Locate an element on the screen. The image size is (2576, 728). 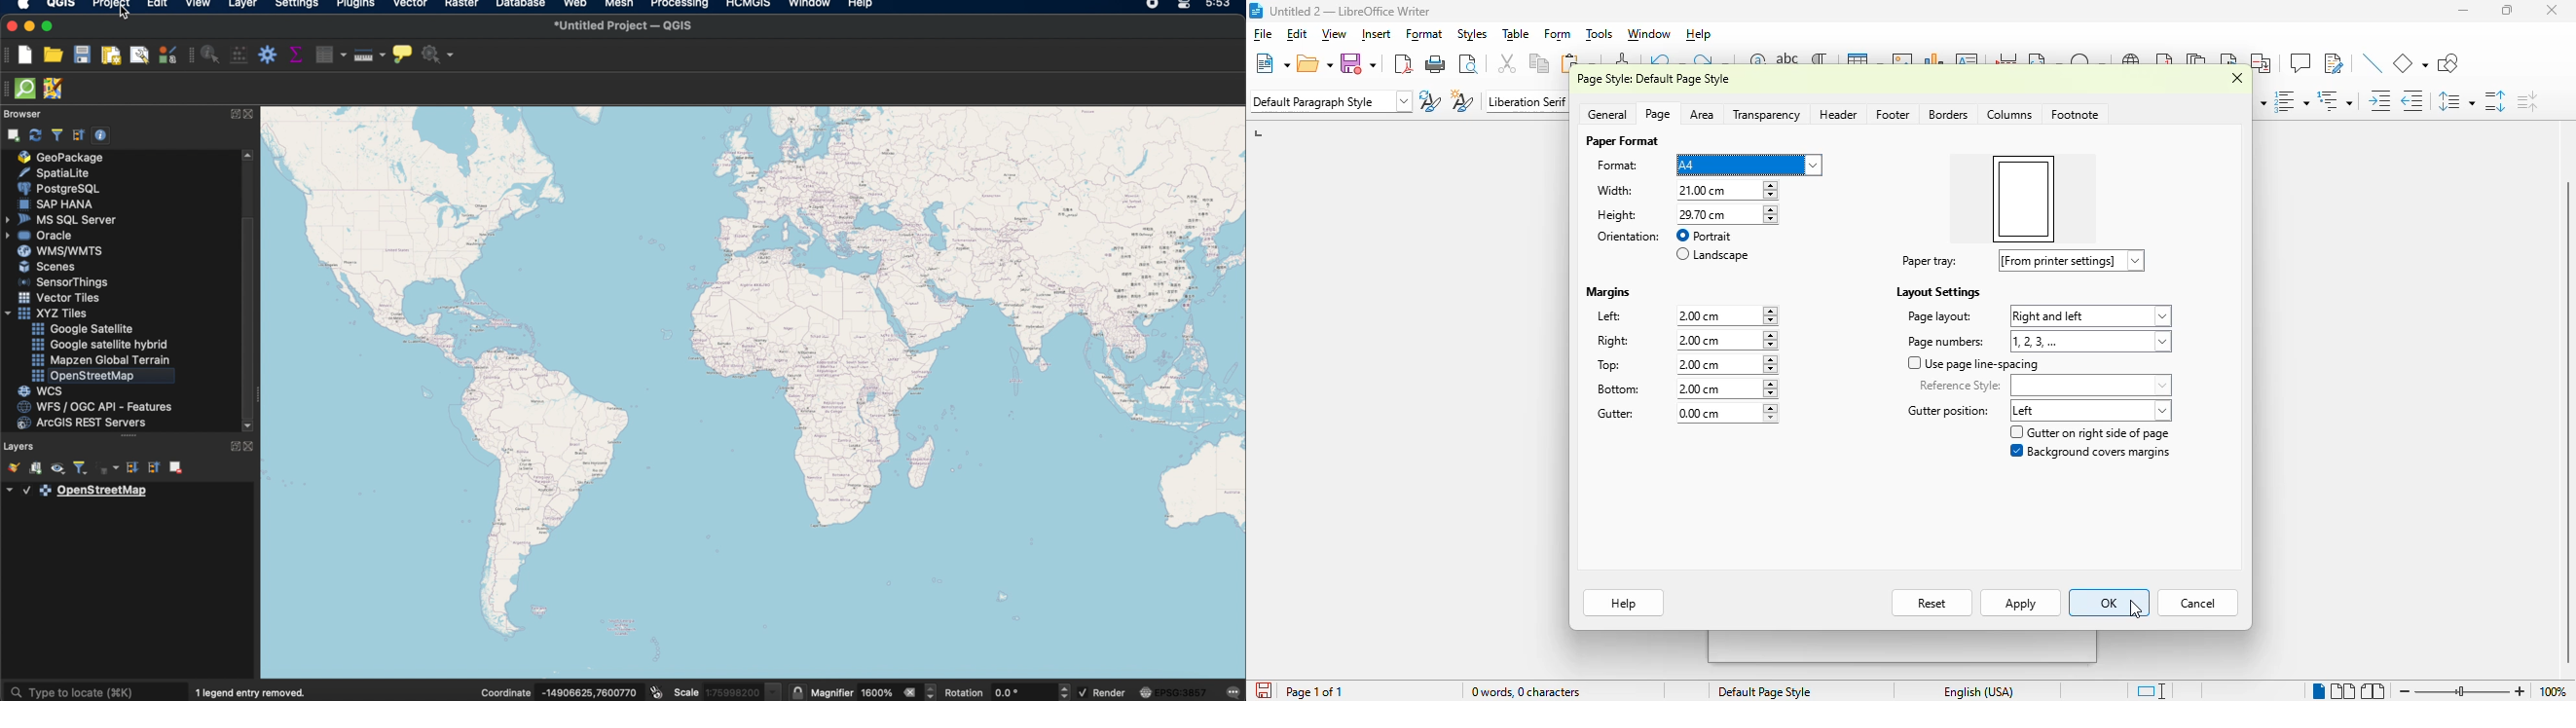
page numbers: 1,2,3,... is located at coordinates (2036, 342).